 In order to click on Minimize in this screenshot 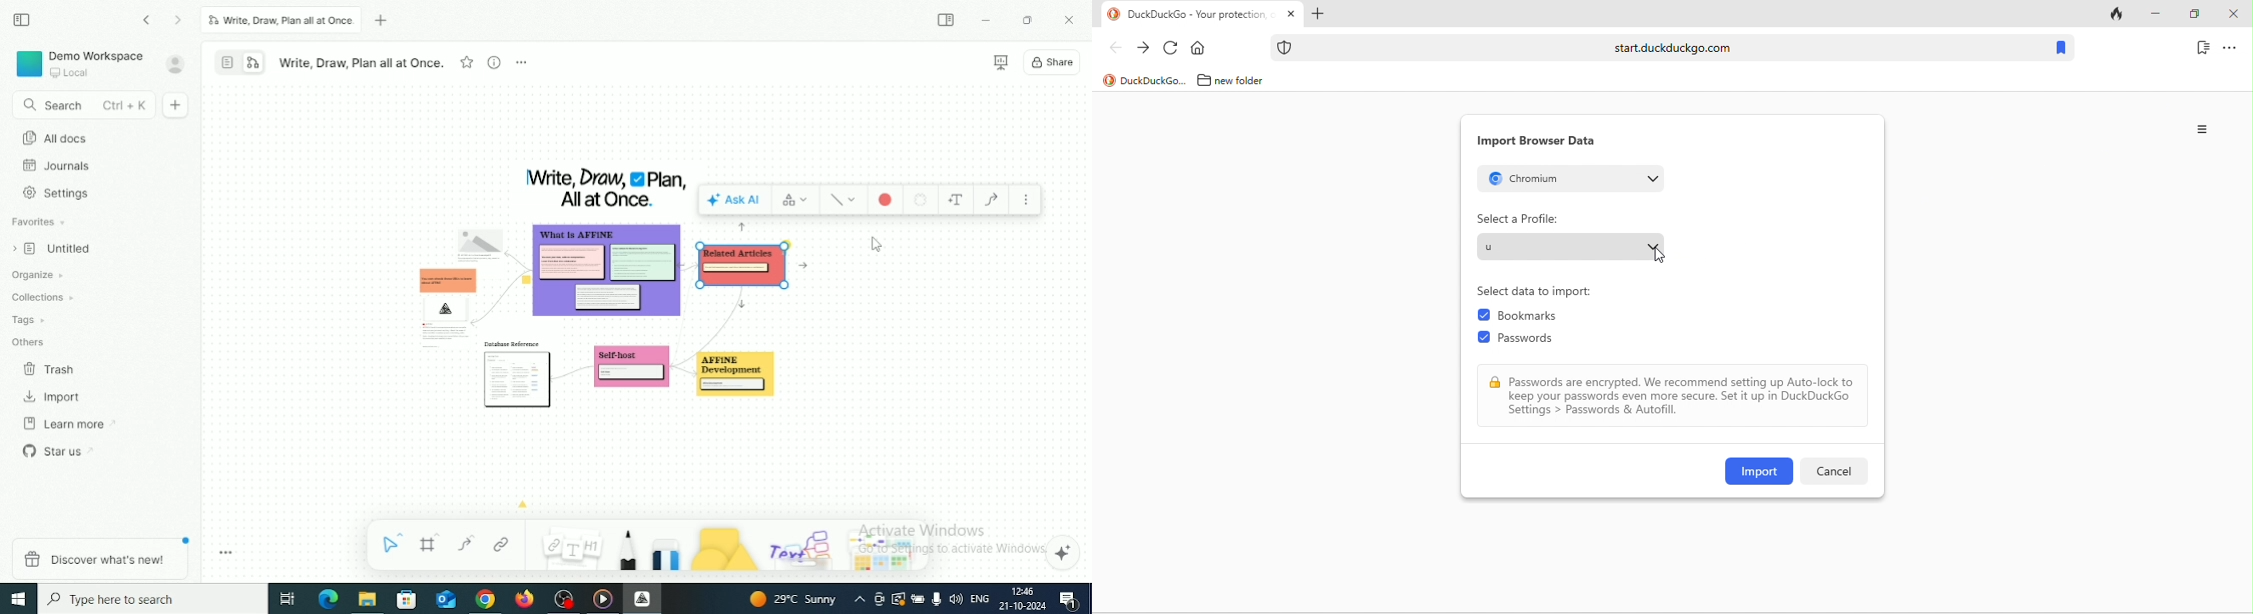, I will do `click(987, 21)`.